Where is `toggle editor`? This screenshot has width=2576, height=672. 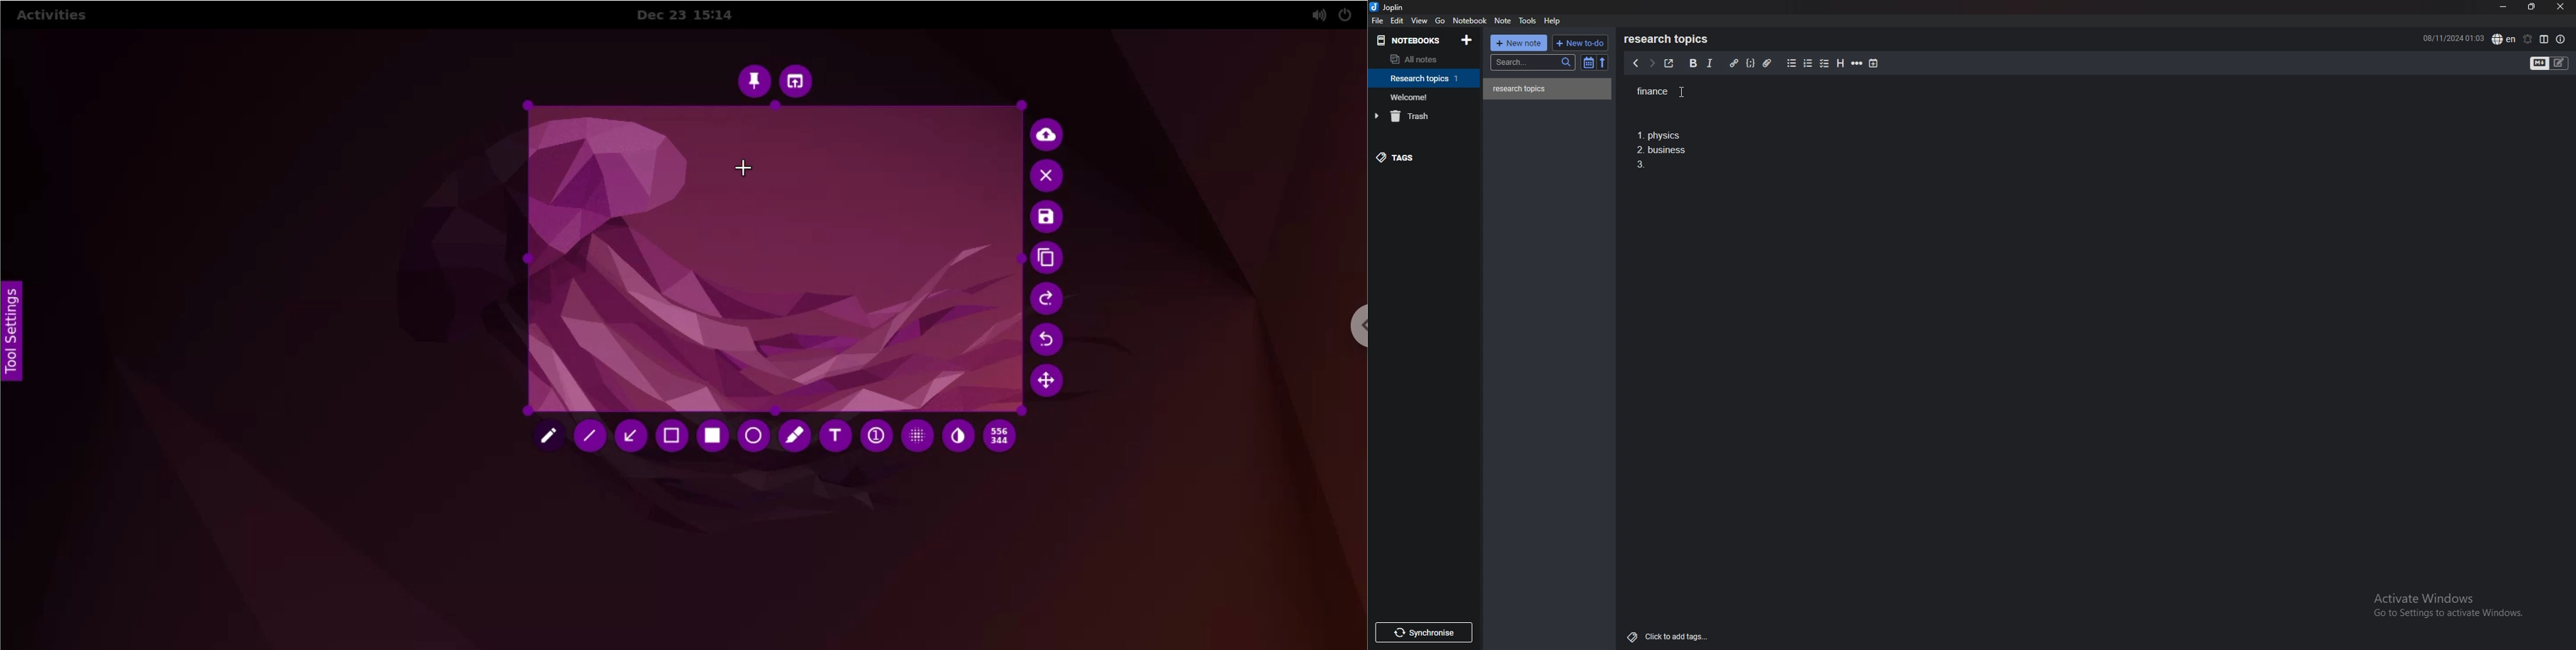
toggle editor is located at coordinates (2551, 63).